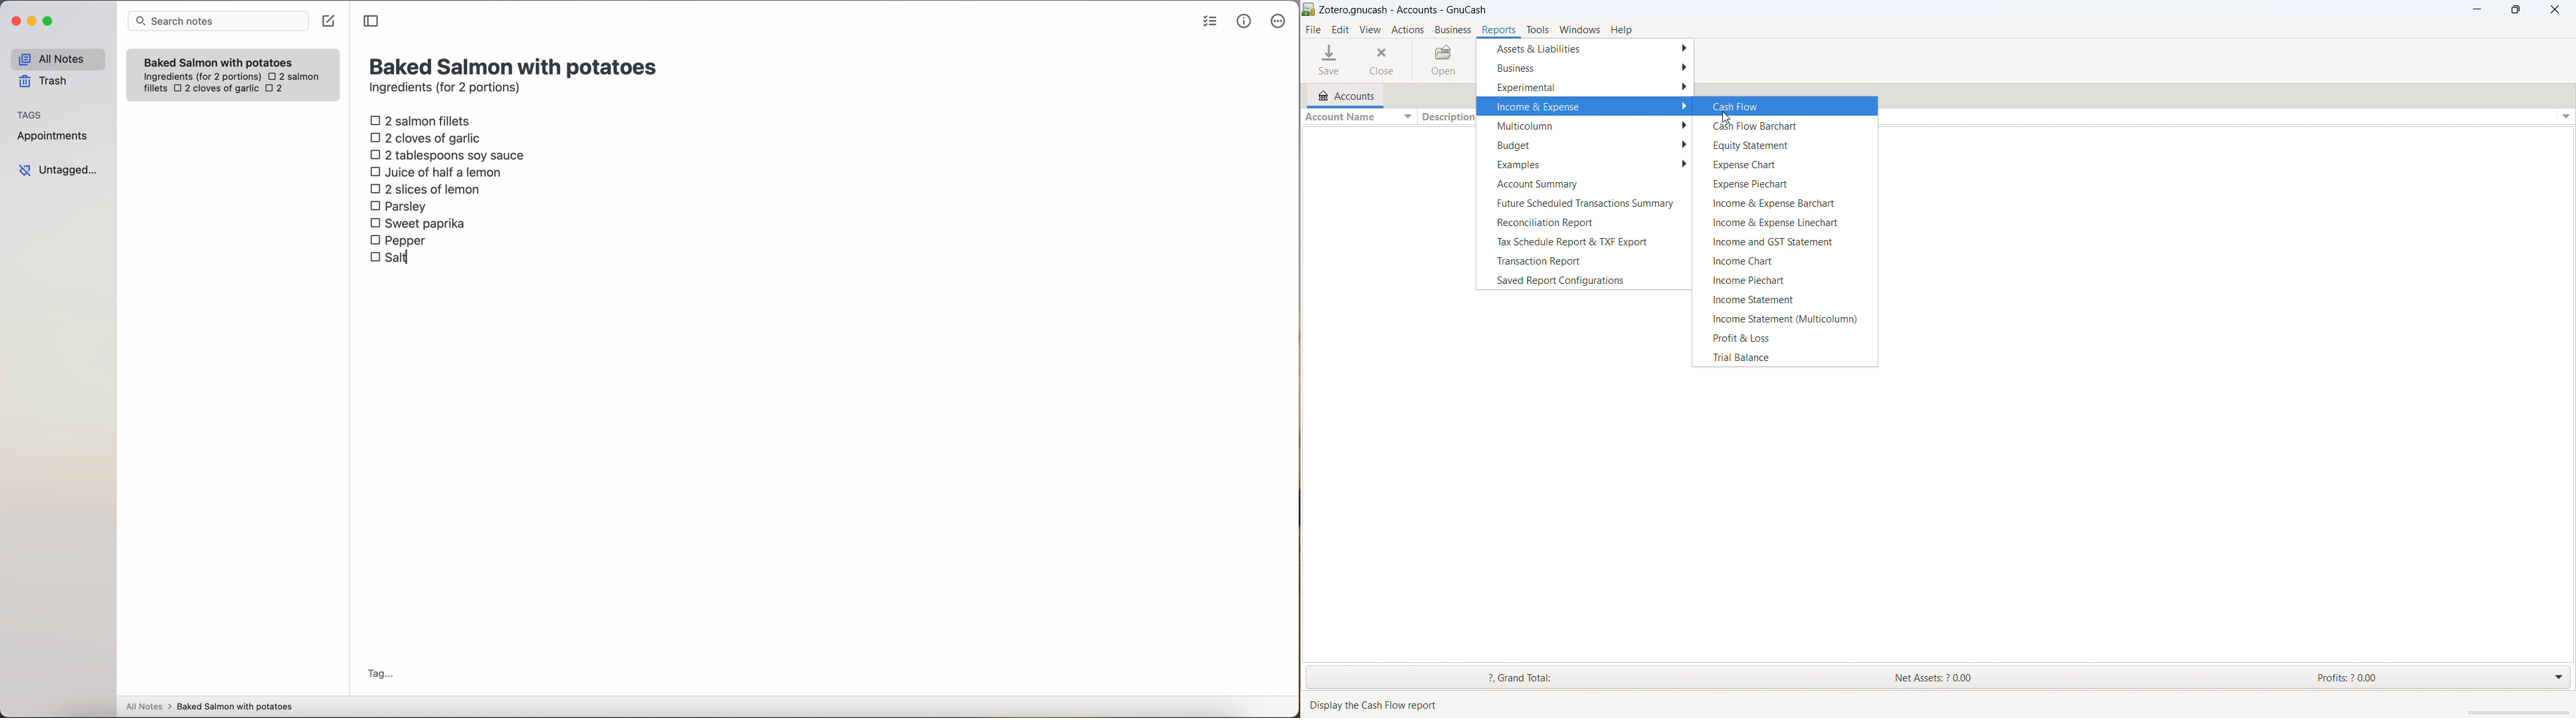  Describe the element at coordinates (30, 114) in the screenshot. I see `tags` at that location.